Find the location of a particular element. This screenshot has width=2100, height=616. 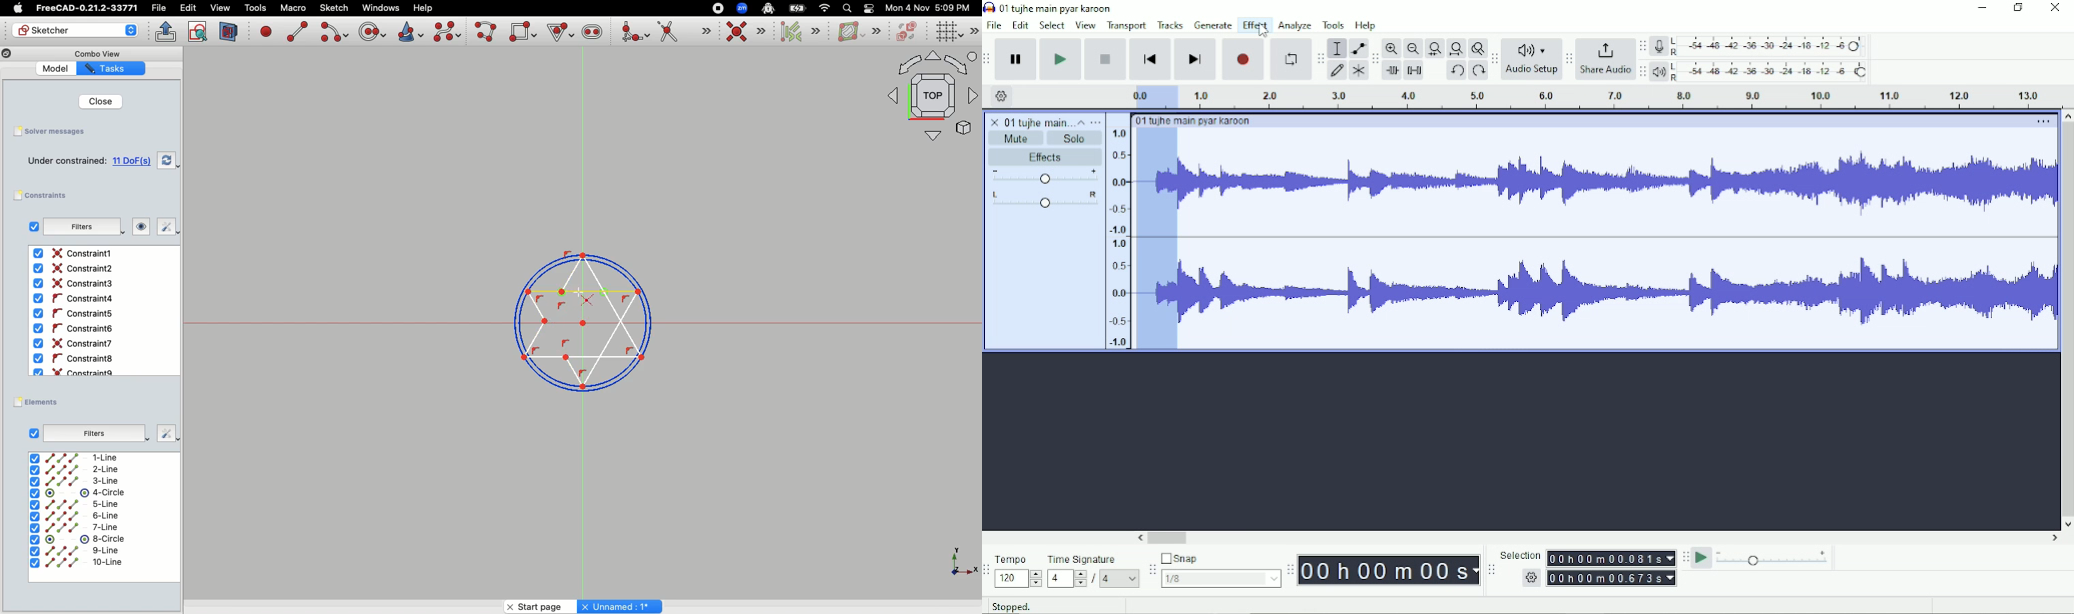

/ is located at coordinates (1095, 579).